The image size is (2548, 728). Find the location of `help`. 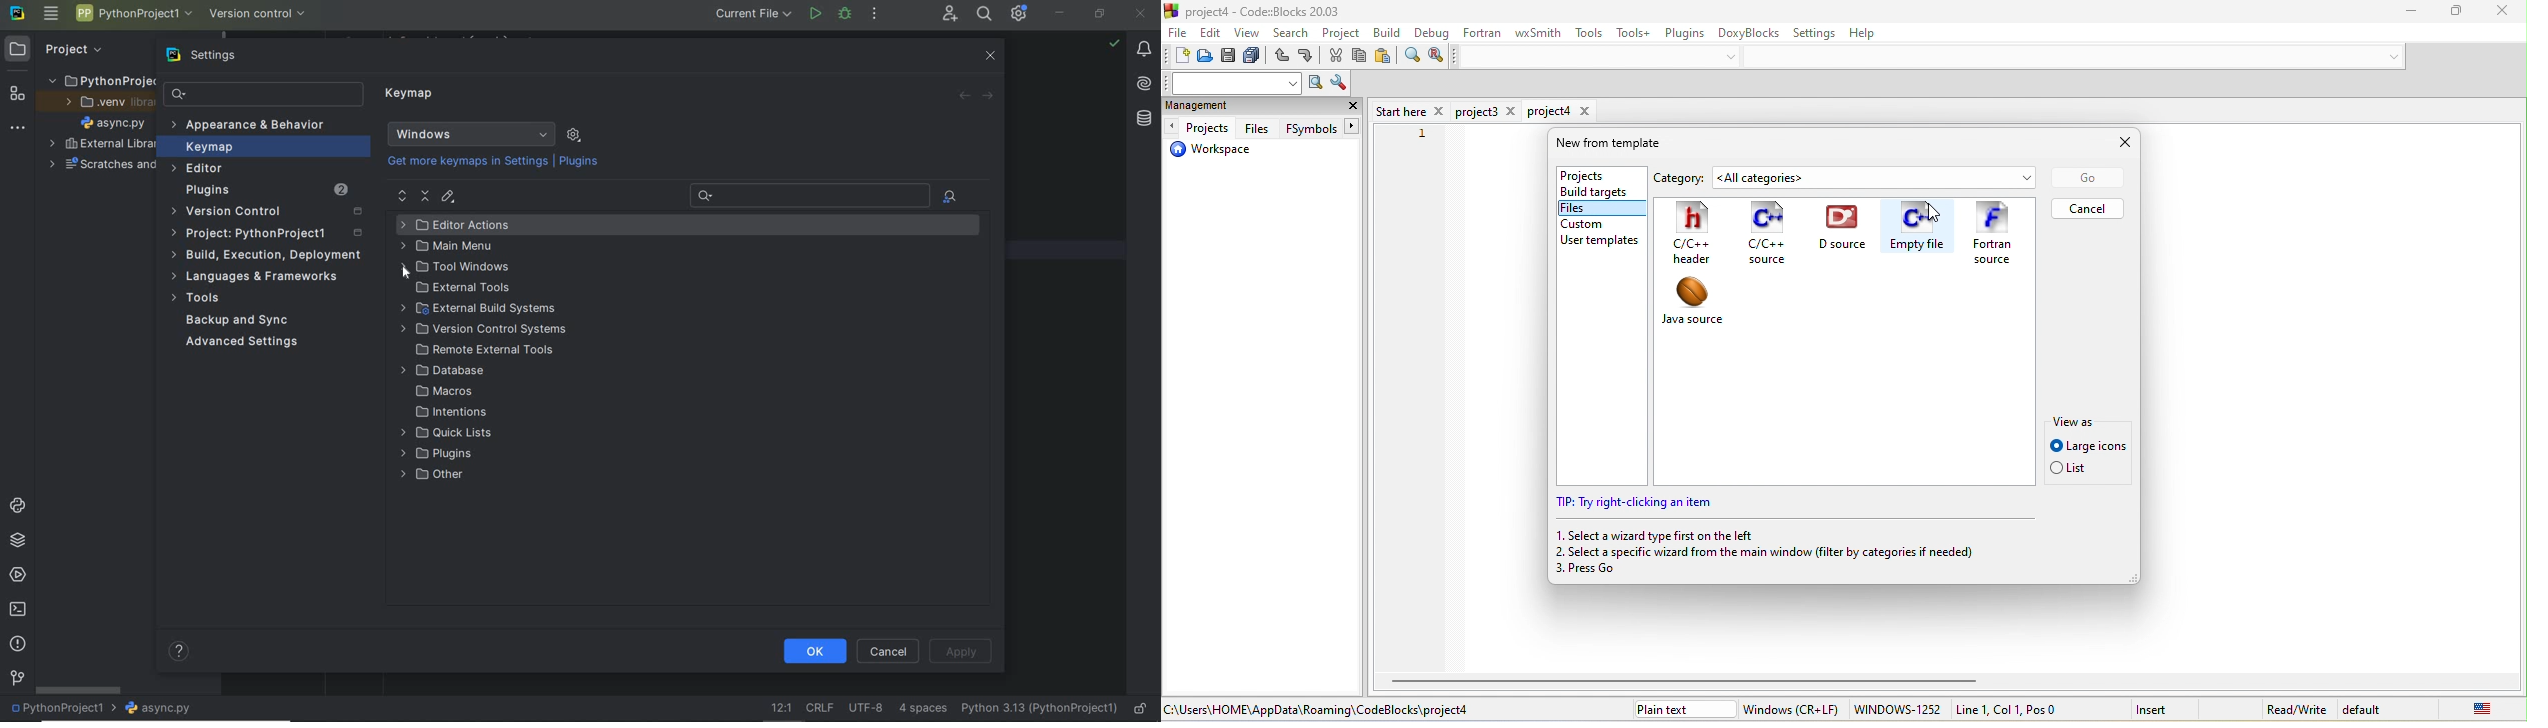

help is located at coordinates (180, 653).